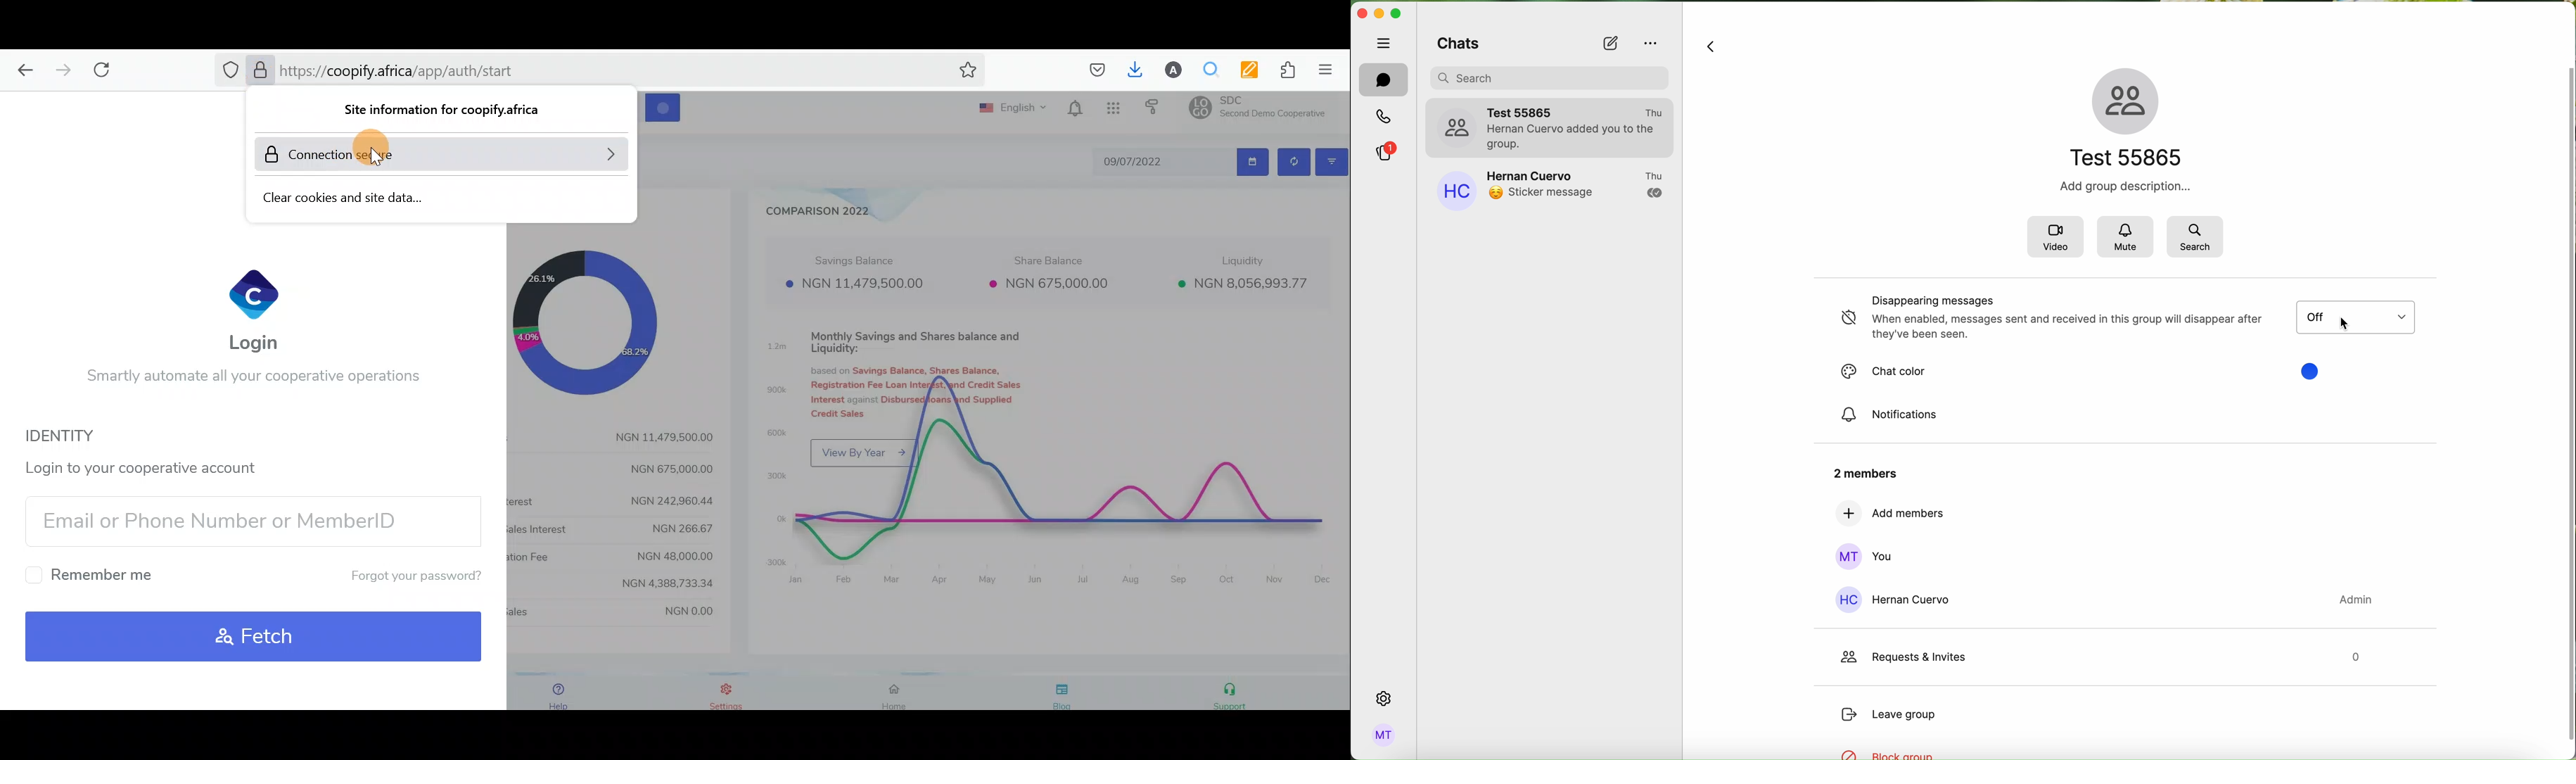 The width and height of the screenshot is (2576, 784). I want to click on Go back one page, so click(21, 70).